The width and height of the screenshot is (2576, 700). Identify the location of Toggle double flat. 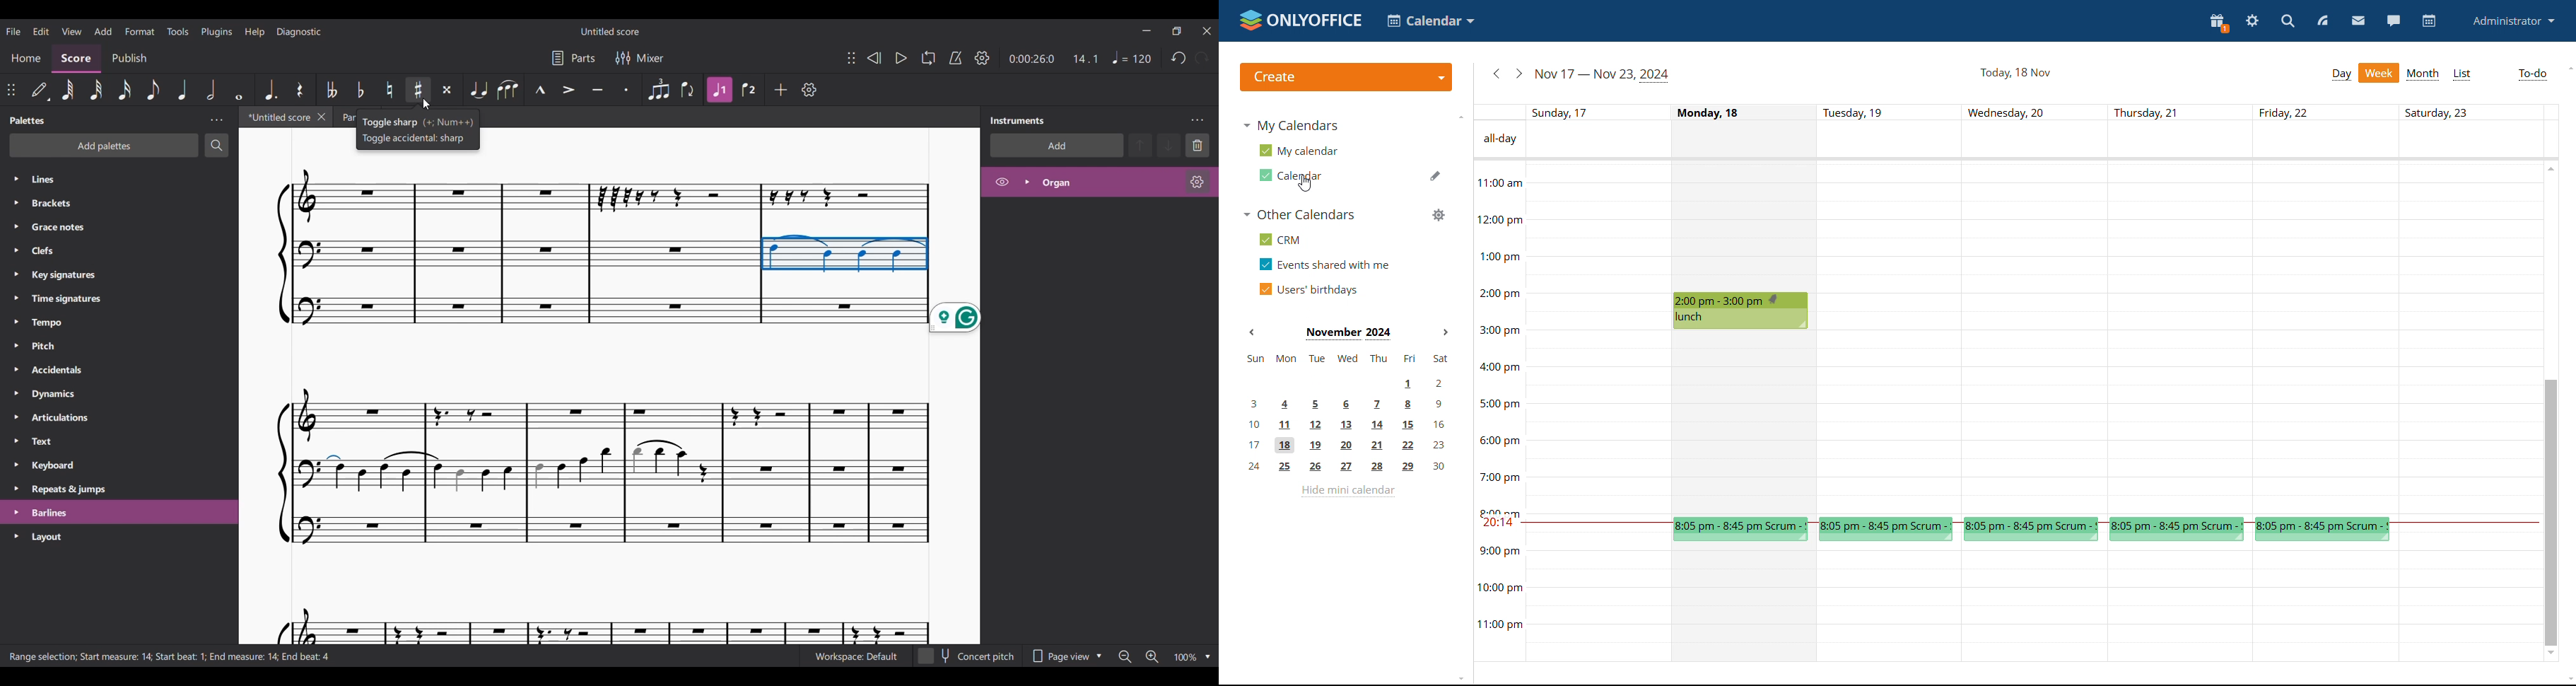
(330, 89).